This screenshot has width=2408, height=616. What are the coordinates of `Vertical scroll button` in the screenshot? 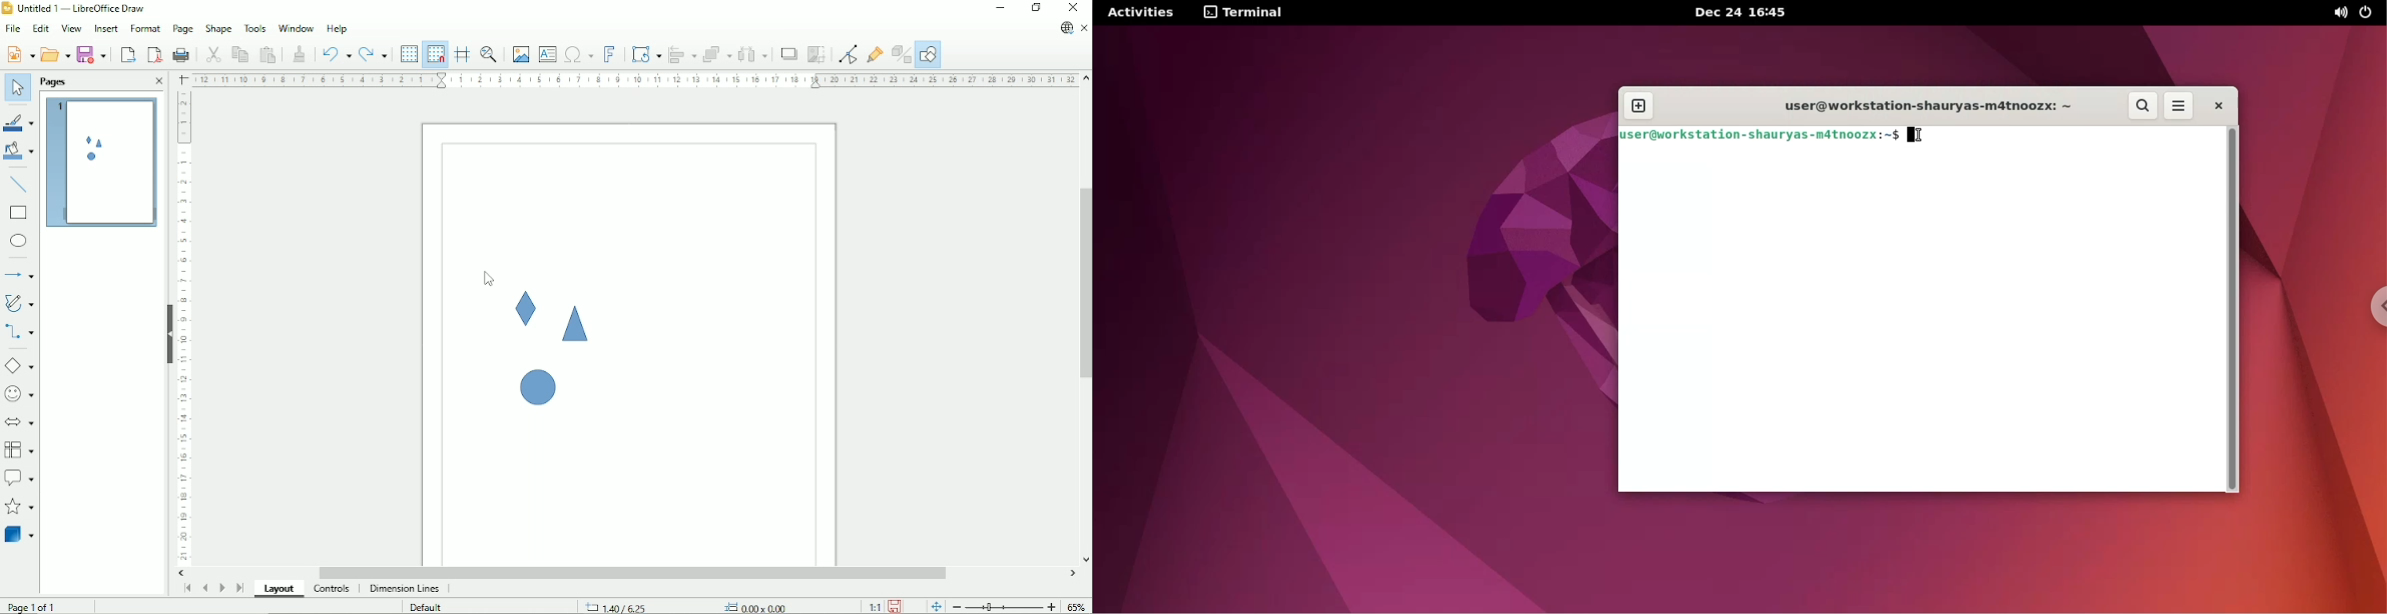 It's located at (1085, 560).